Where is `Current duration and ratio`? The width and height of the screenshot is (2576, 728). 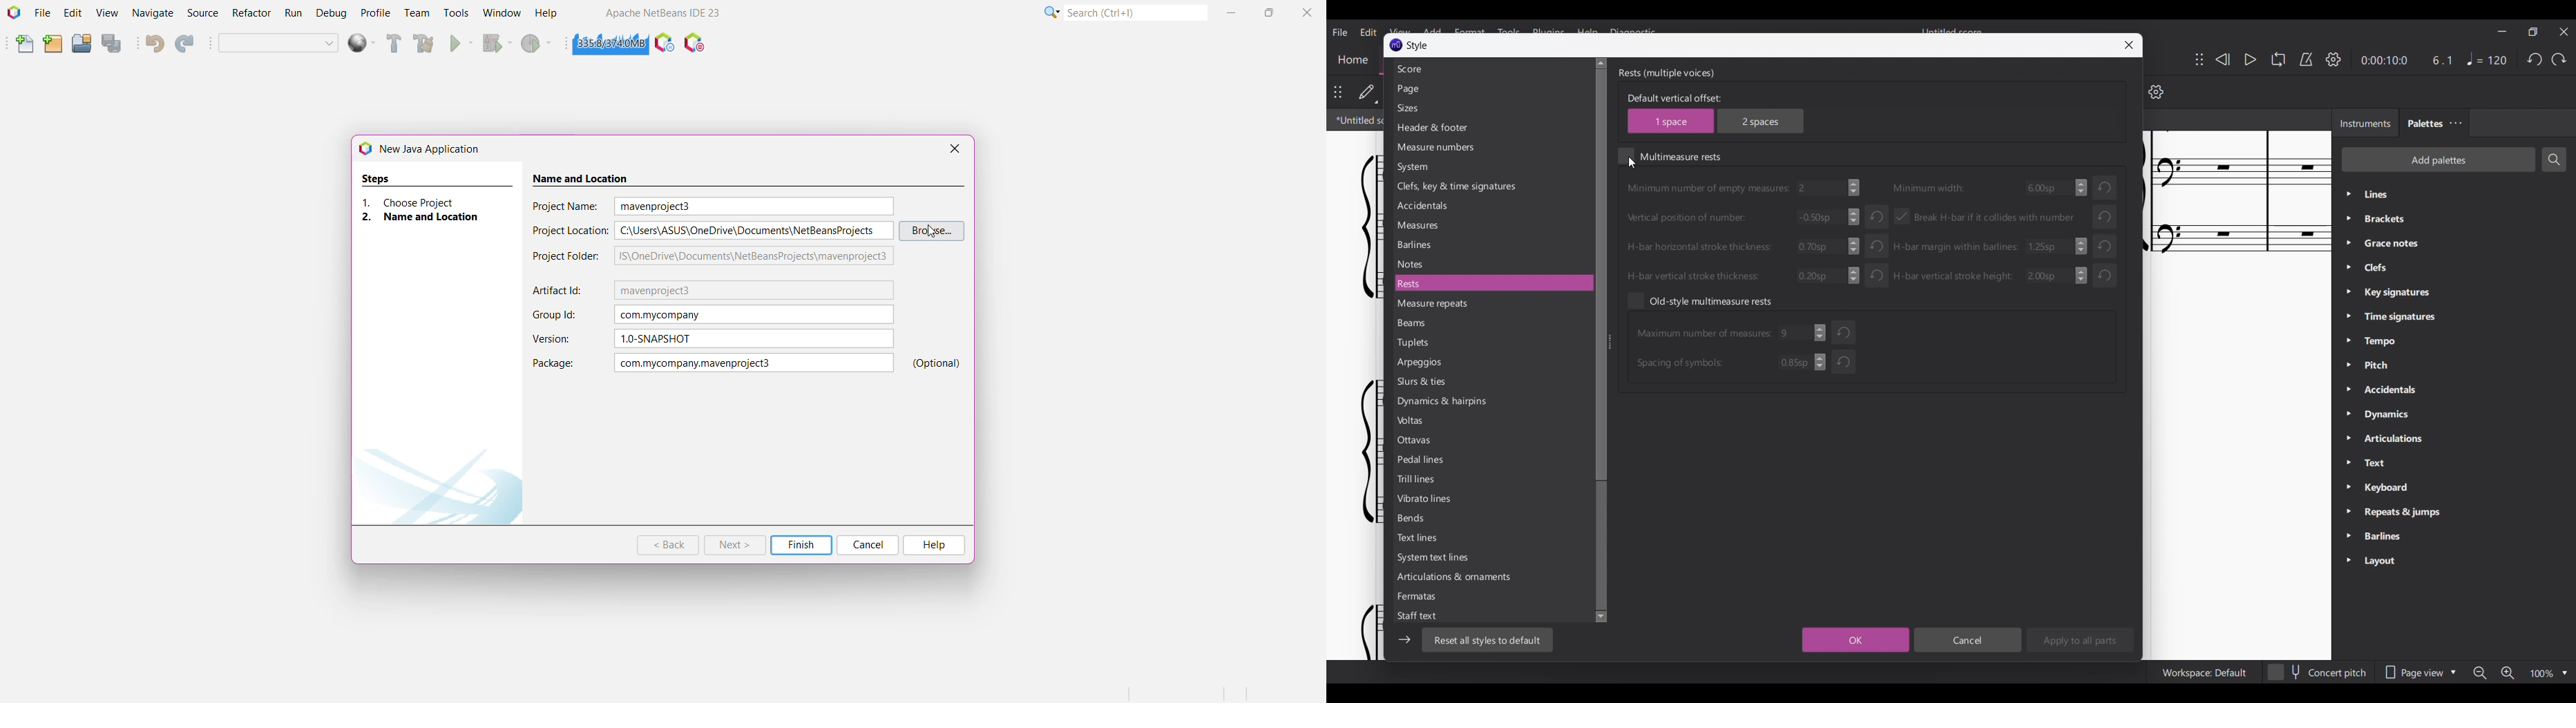 Current duration and ratio is located at coordinates (2406, 60).